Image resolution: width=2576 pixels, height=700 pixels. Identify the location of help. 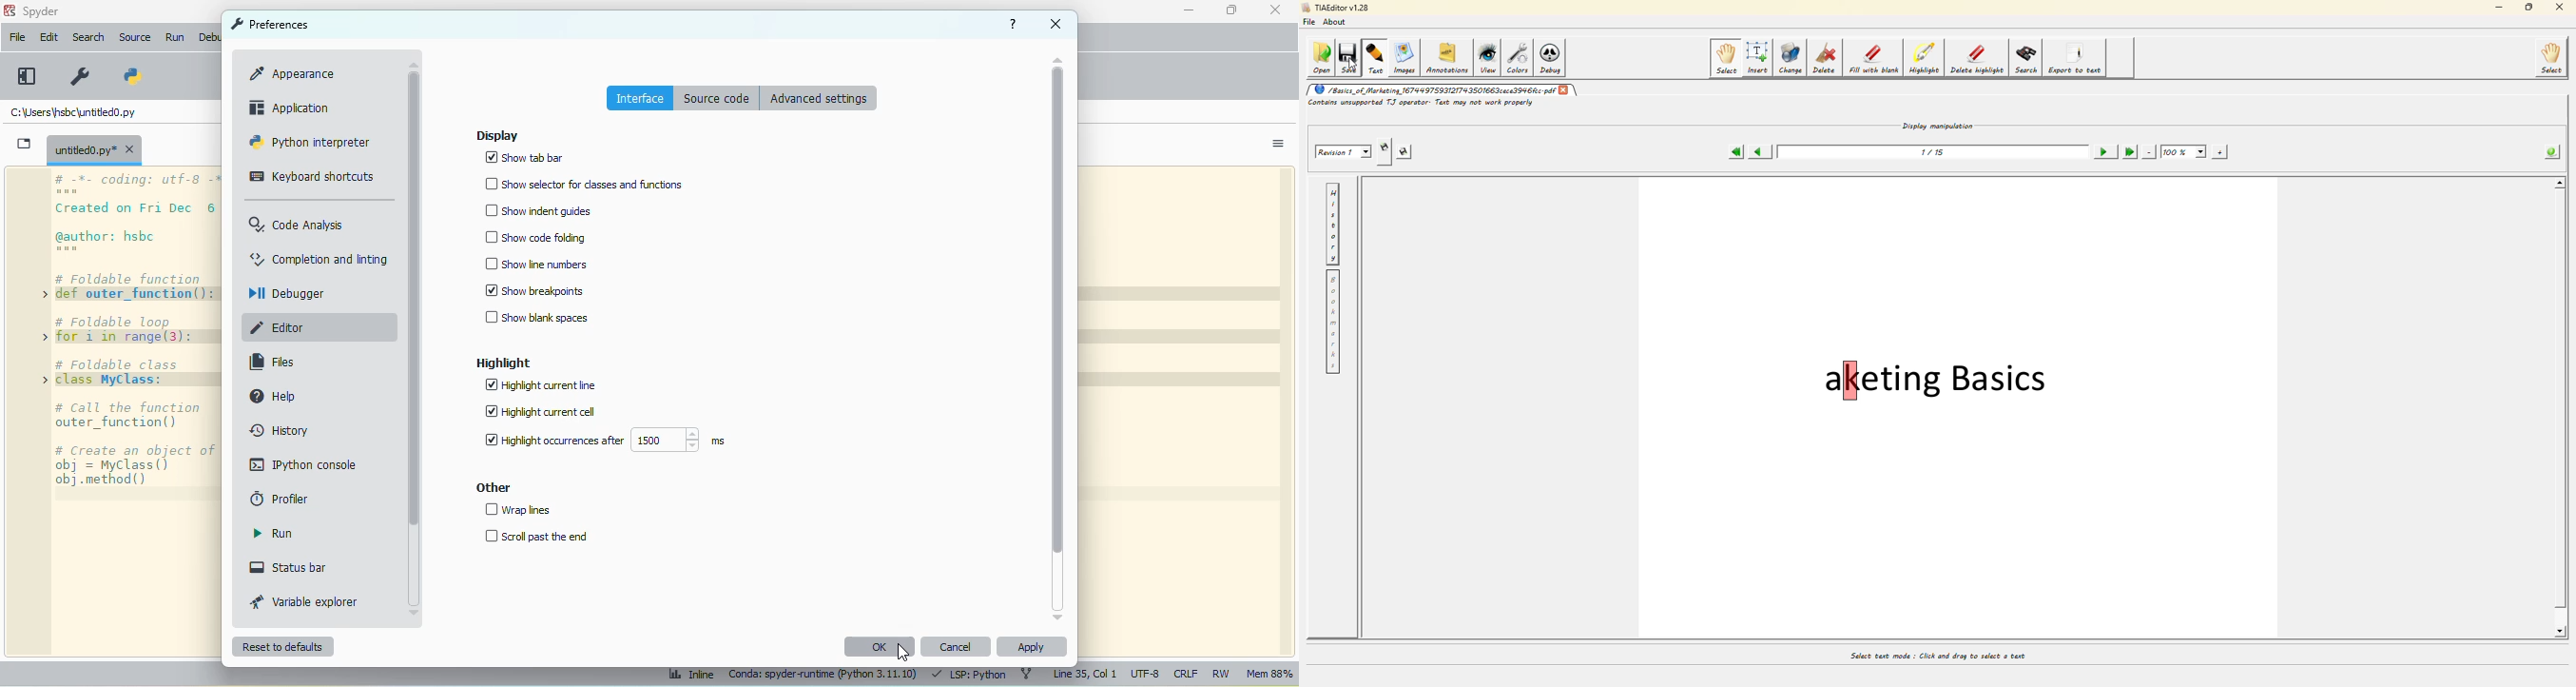
(273, 396).